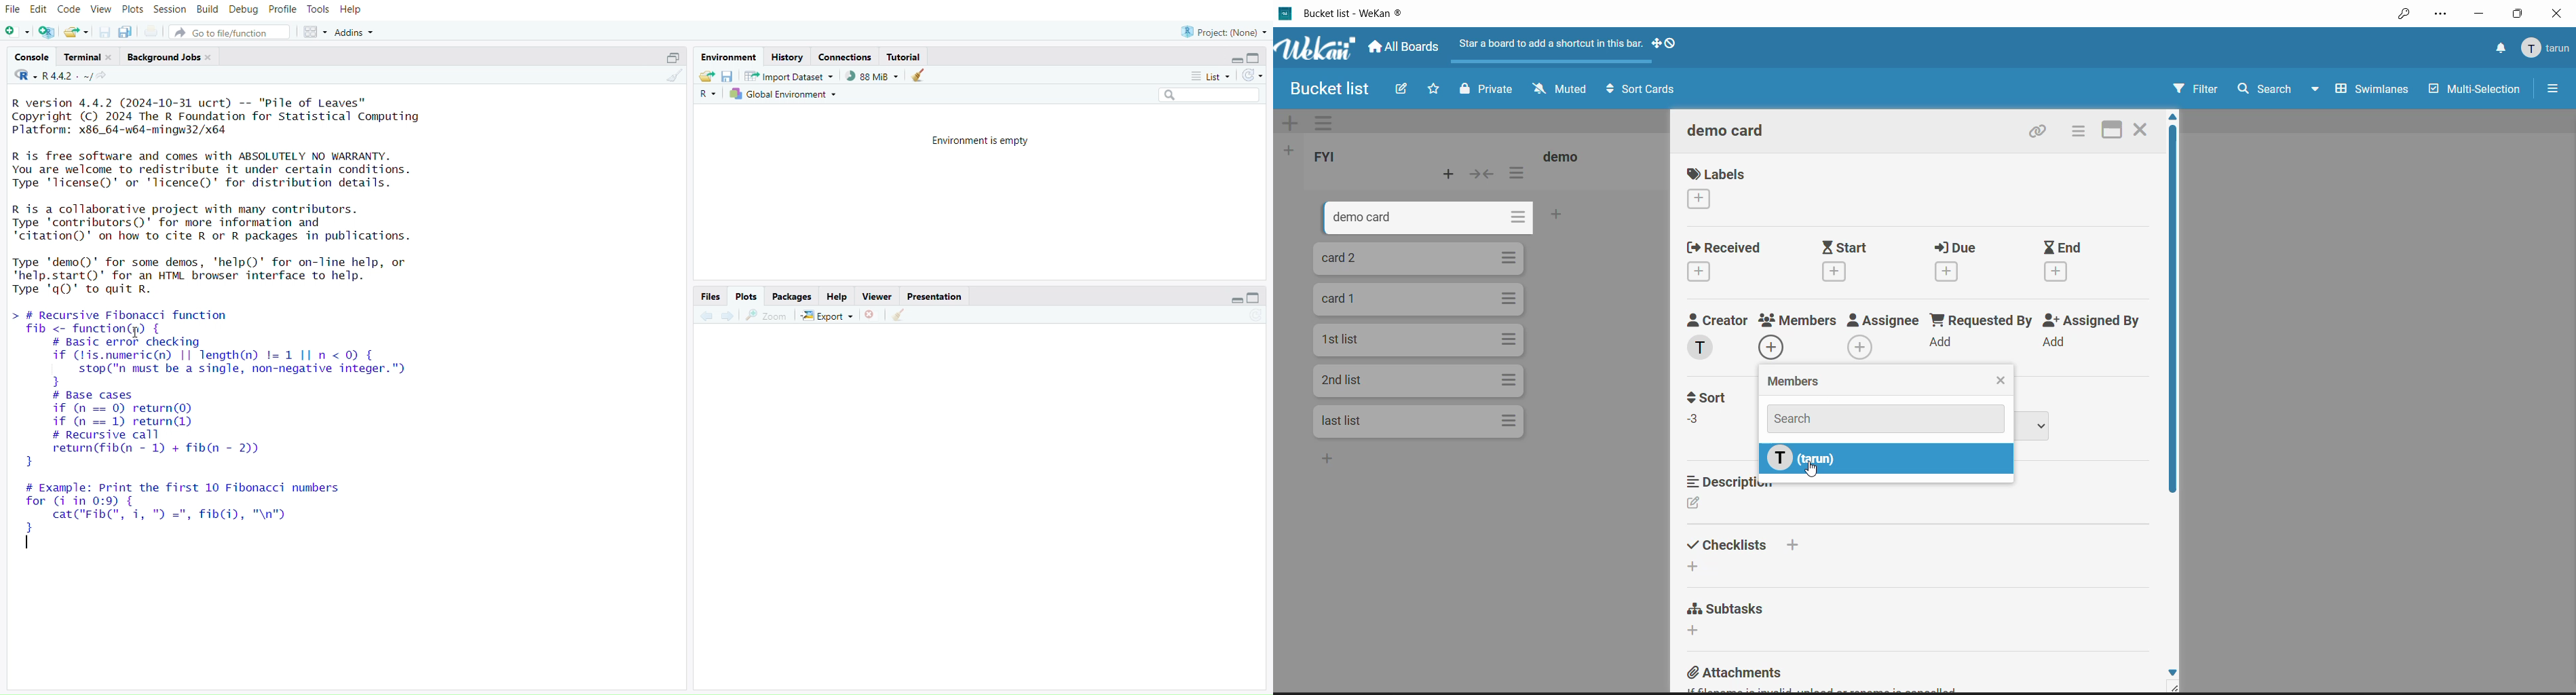 The width and height of the screenshot is (2576, 700). What do you see at coordinates (845, 58) in the screenshot?
I see `connections` at bounding box center [845, 58].